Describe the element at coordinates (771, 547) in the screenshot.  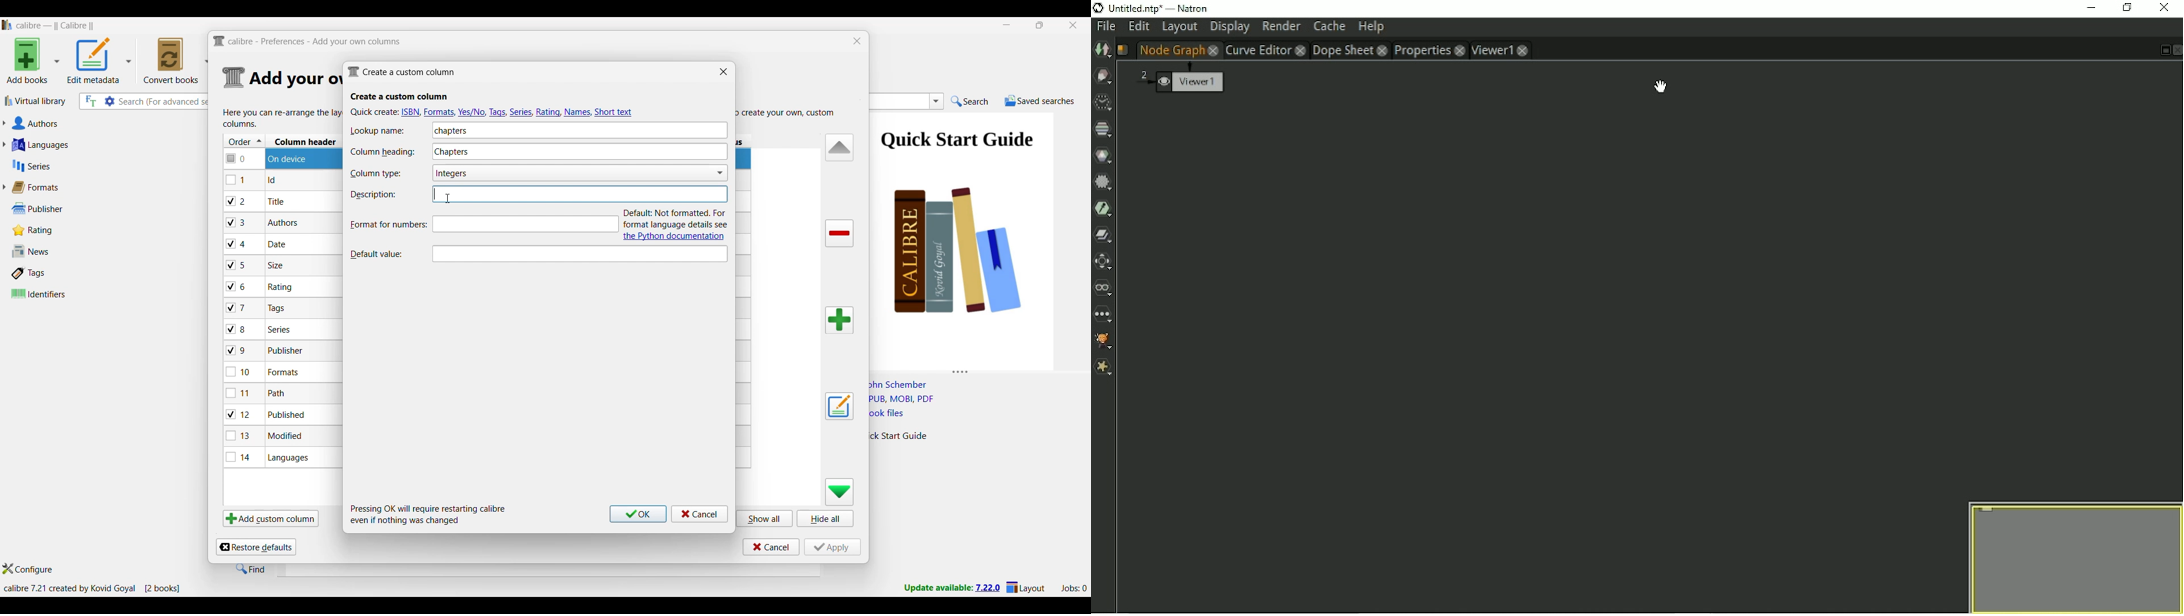
I see `Cancel` at that location.